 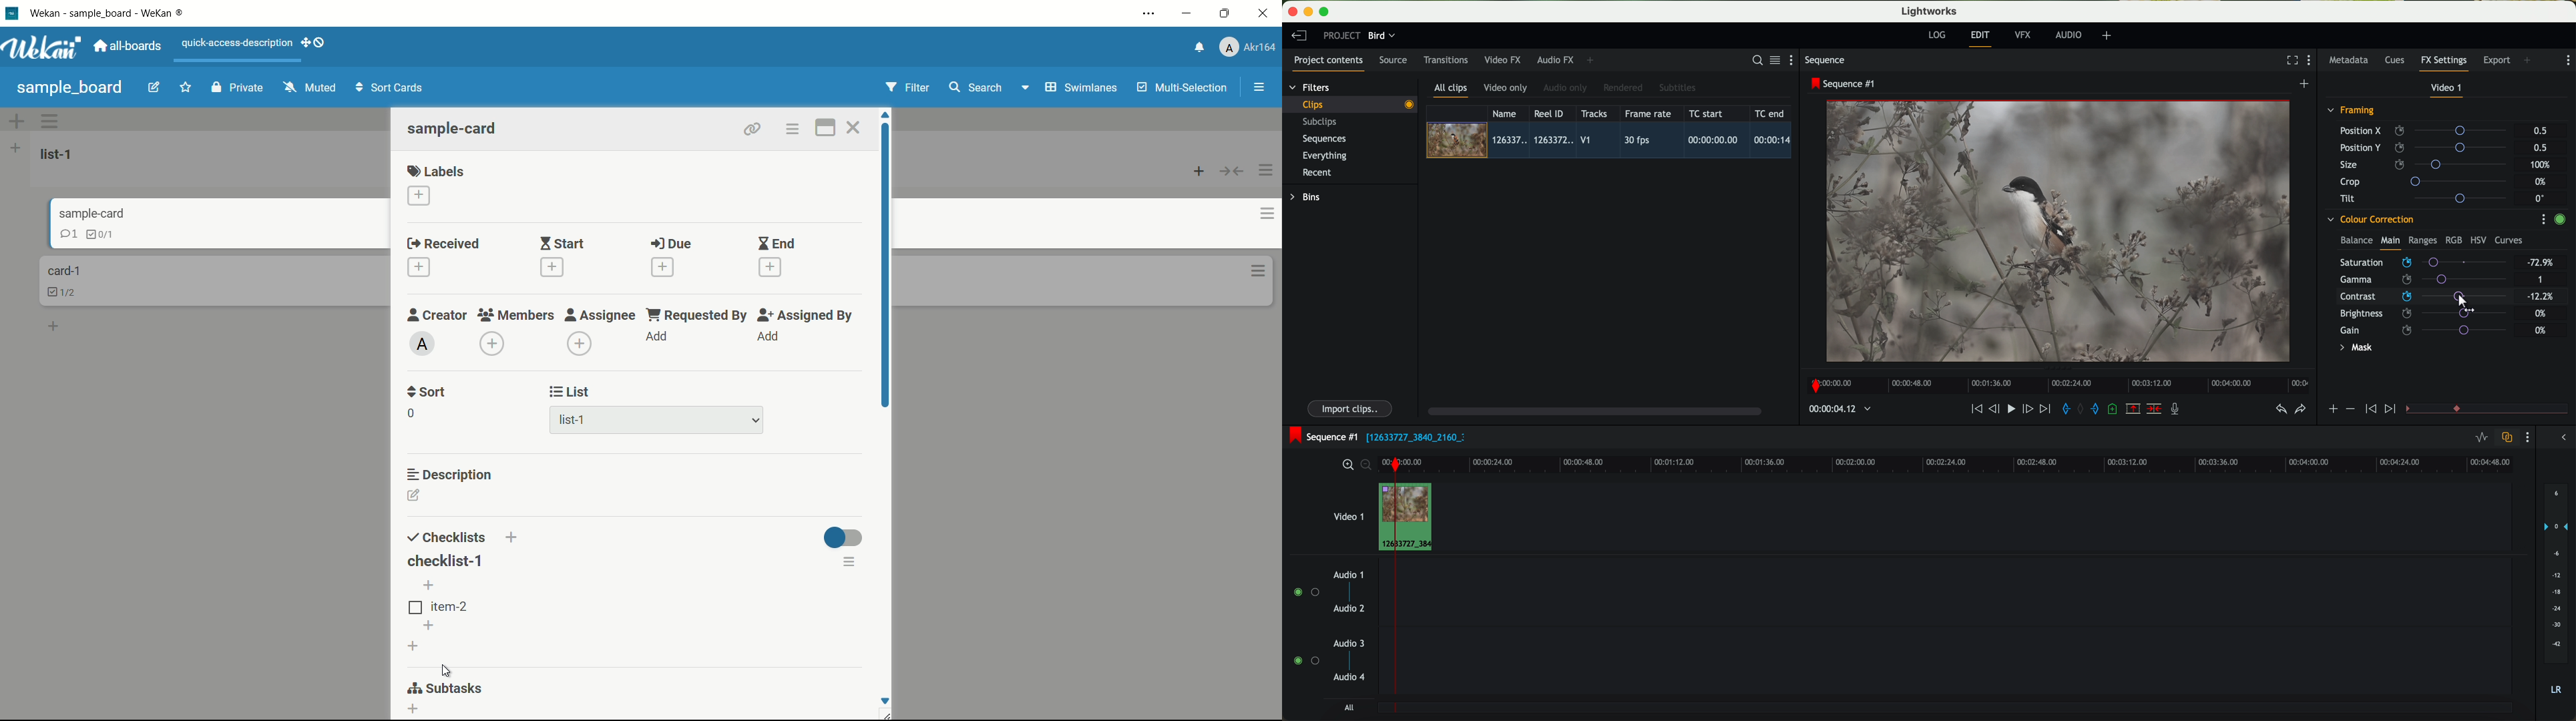 I want to click on add panel, so click(x=1592, y=60).